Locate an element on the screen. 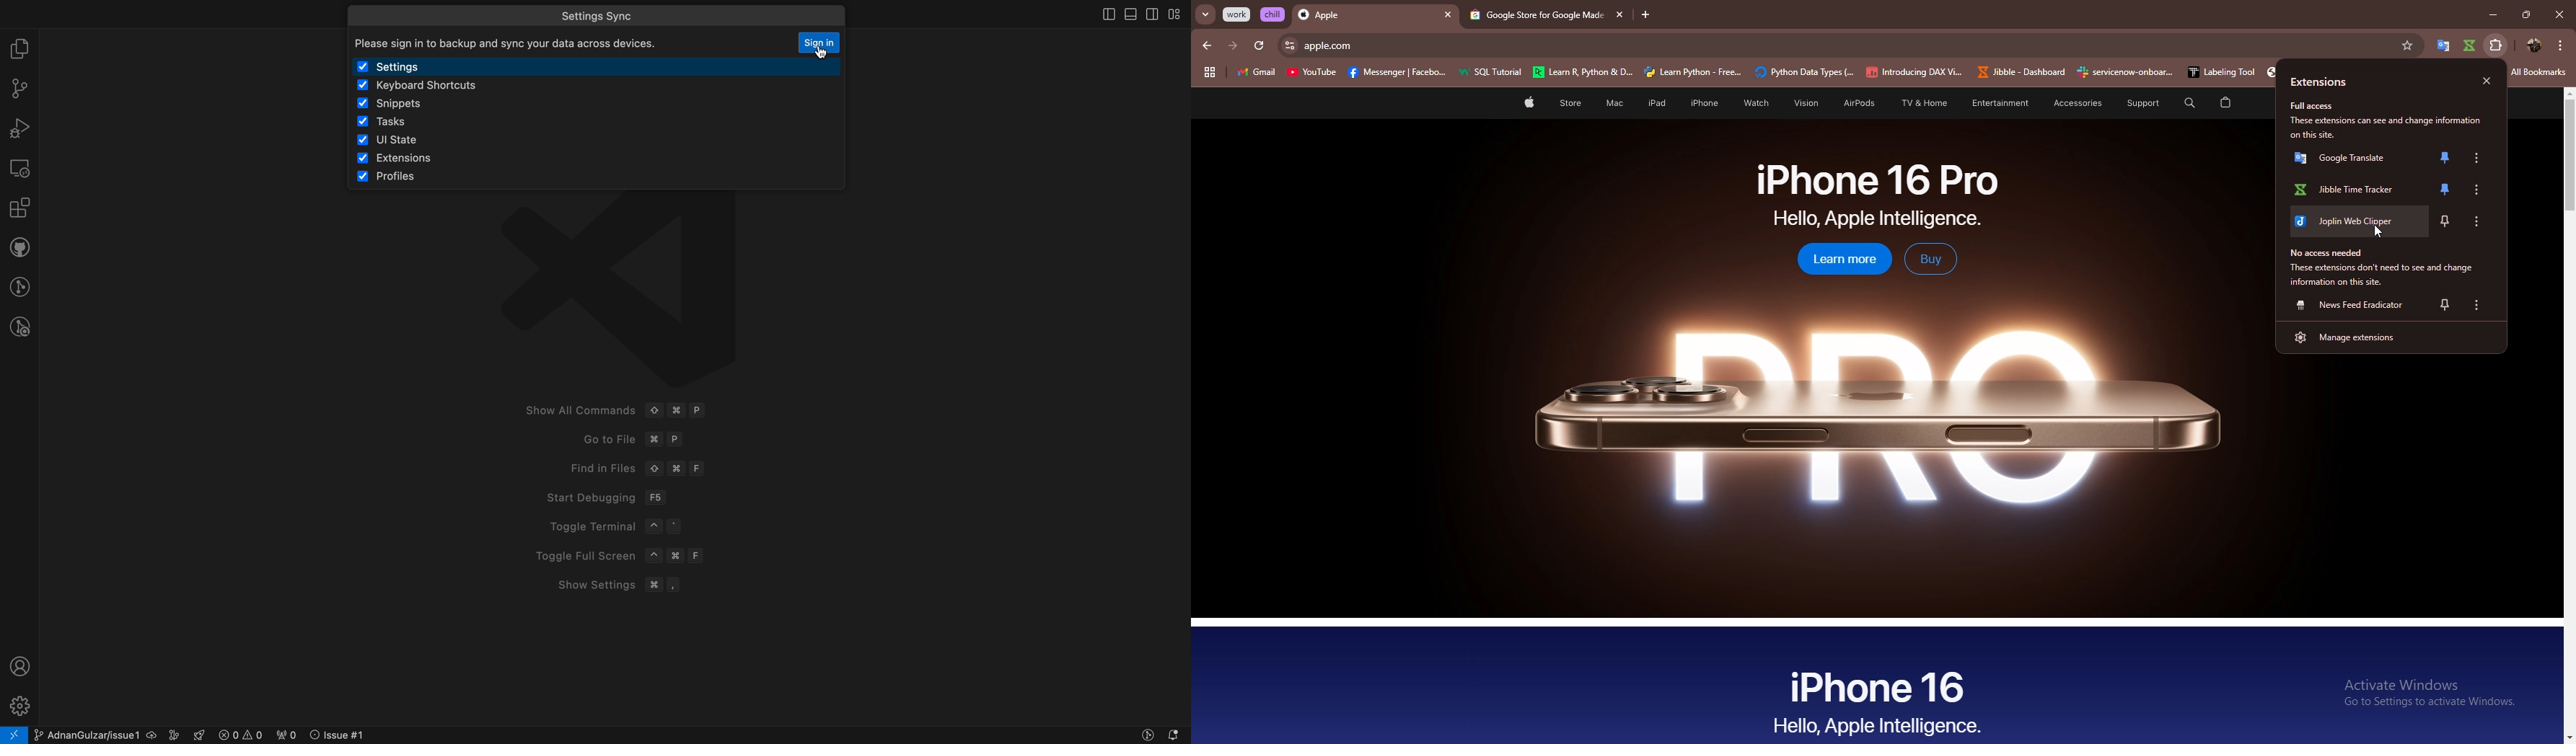 The height and width of the screenshot is (756, 2576). unpin/pin is located at coordinates (2445, 158).